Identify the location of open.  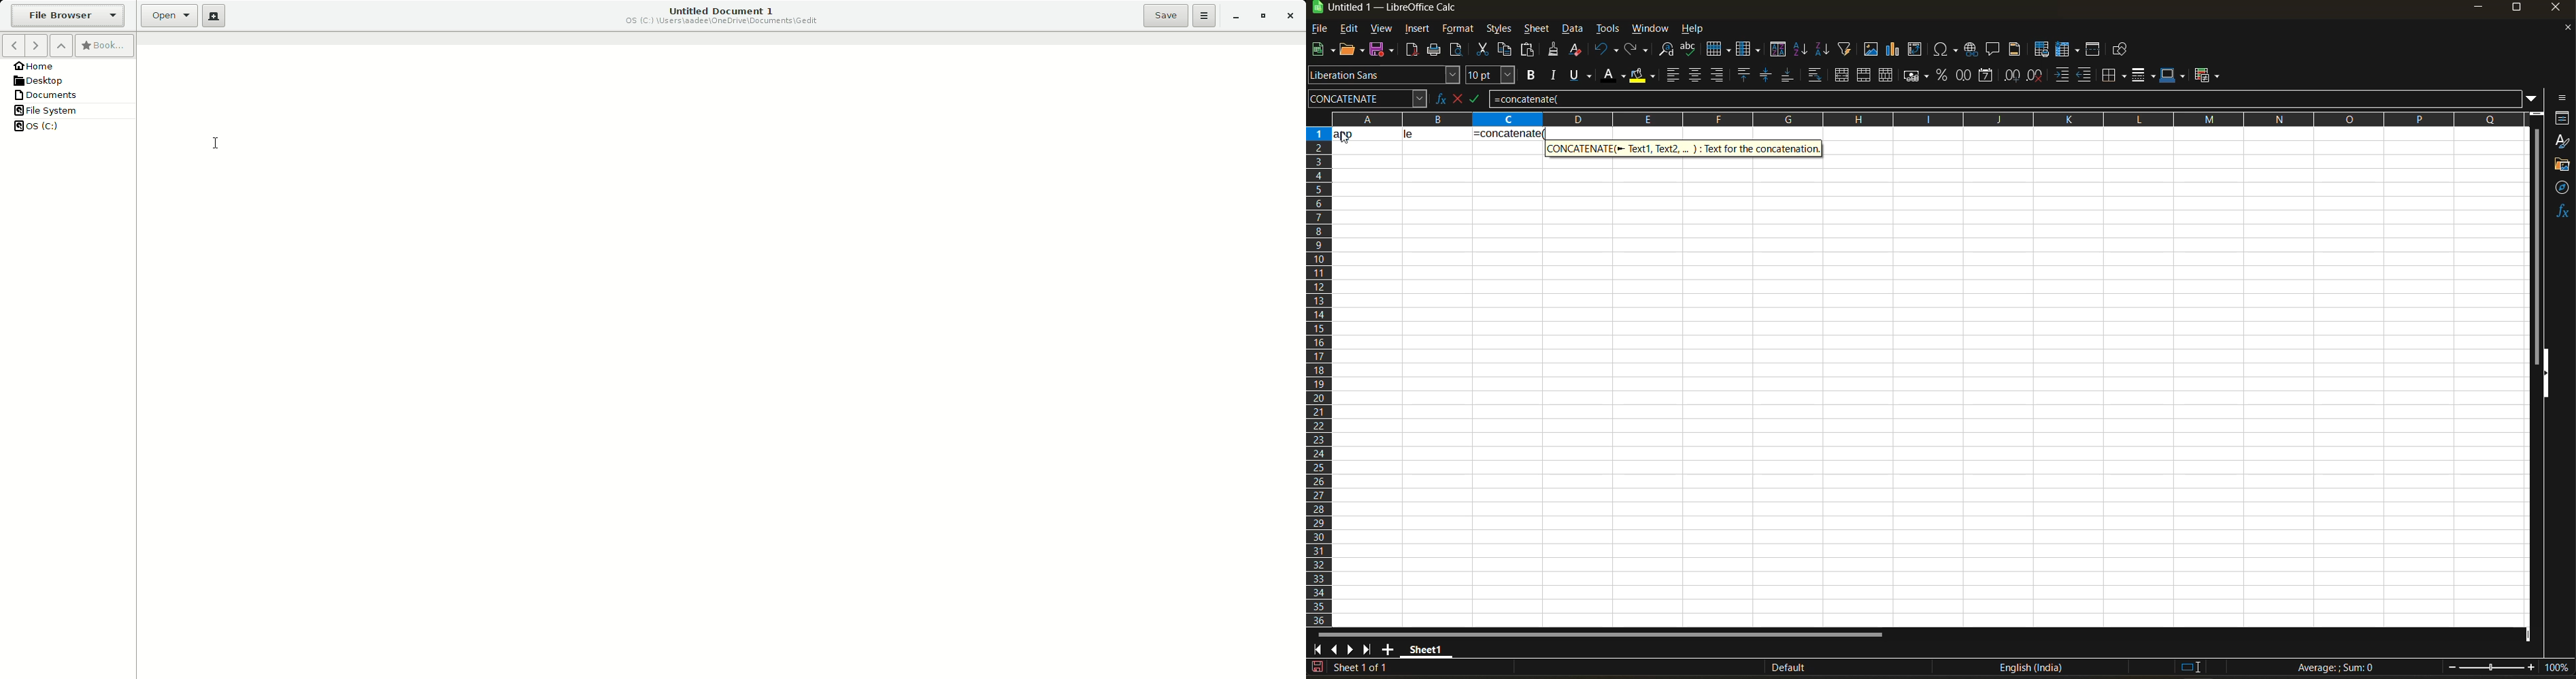
(1353, 50).